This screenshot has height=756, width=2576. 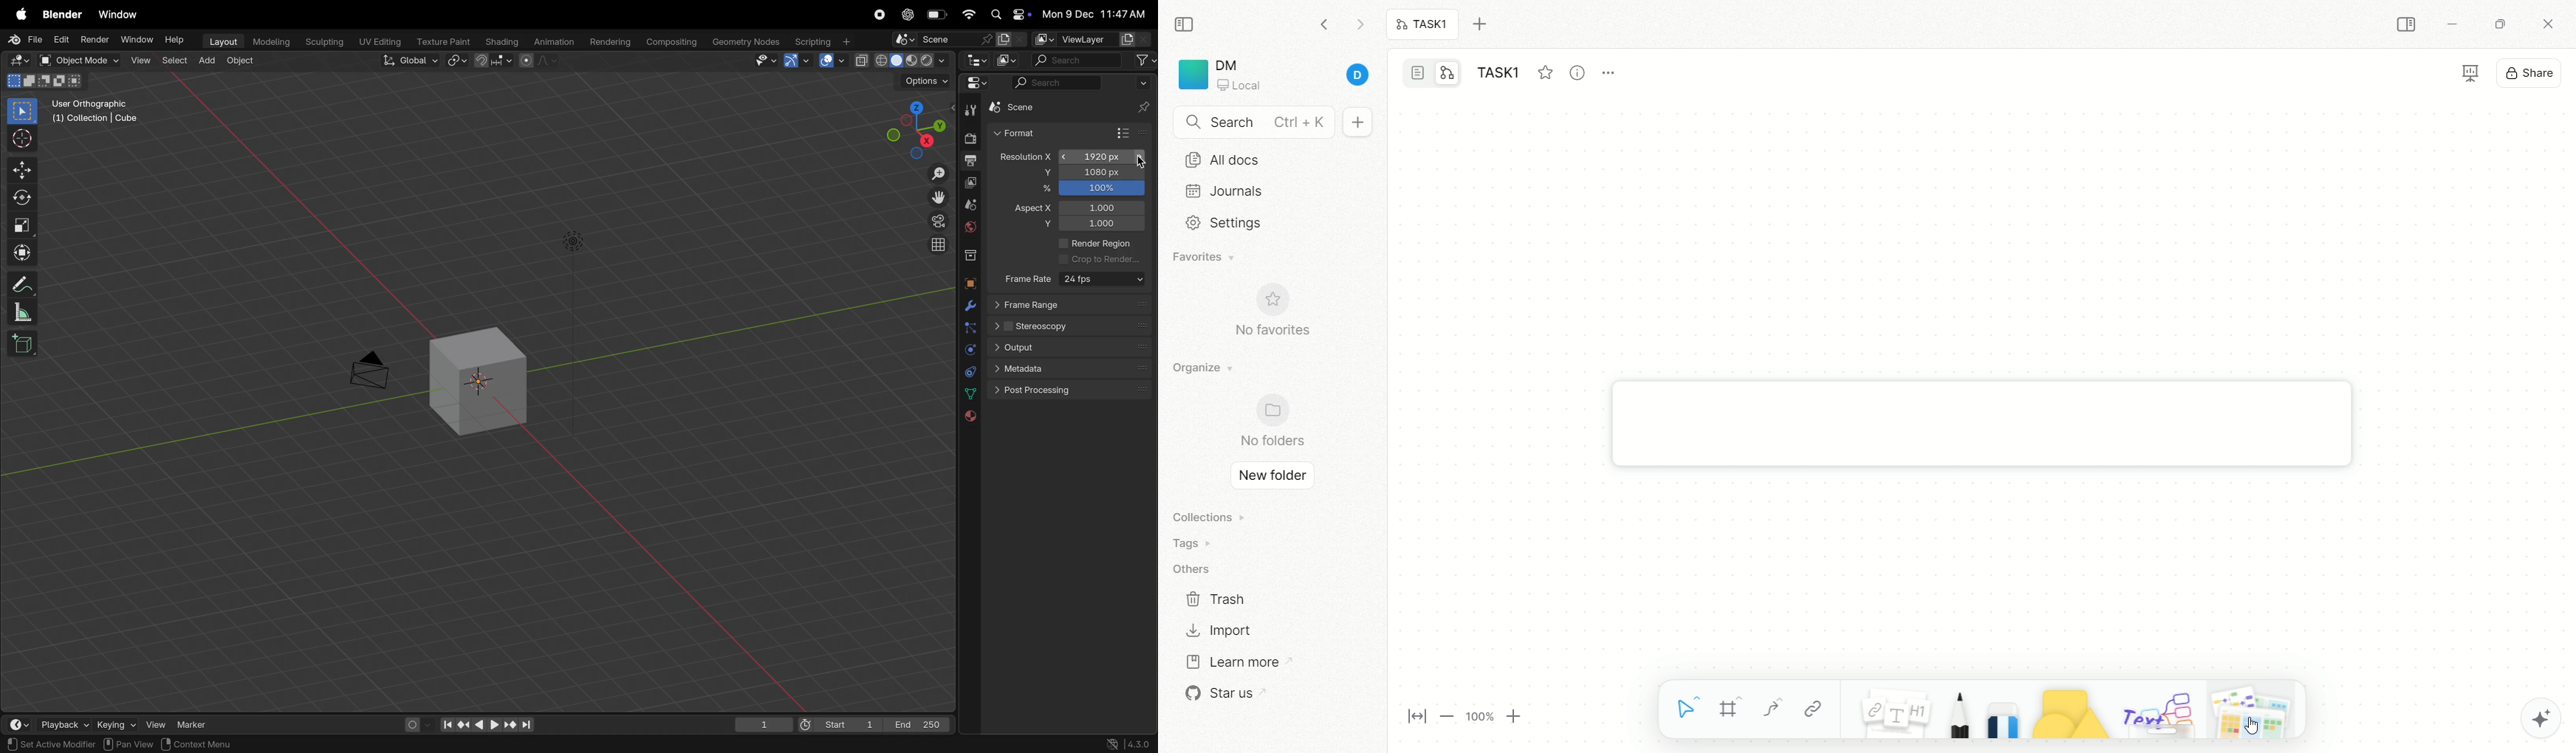 What do you see at coordinates (375, 366) in the screenshot?
I see `camera` at bounding box center [375, 366].